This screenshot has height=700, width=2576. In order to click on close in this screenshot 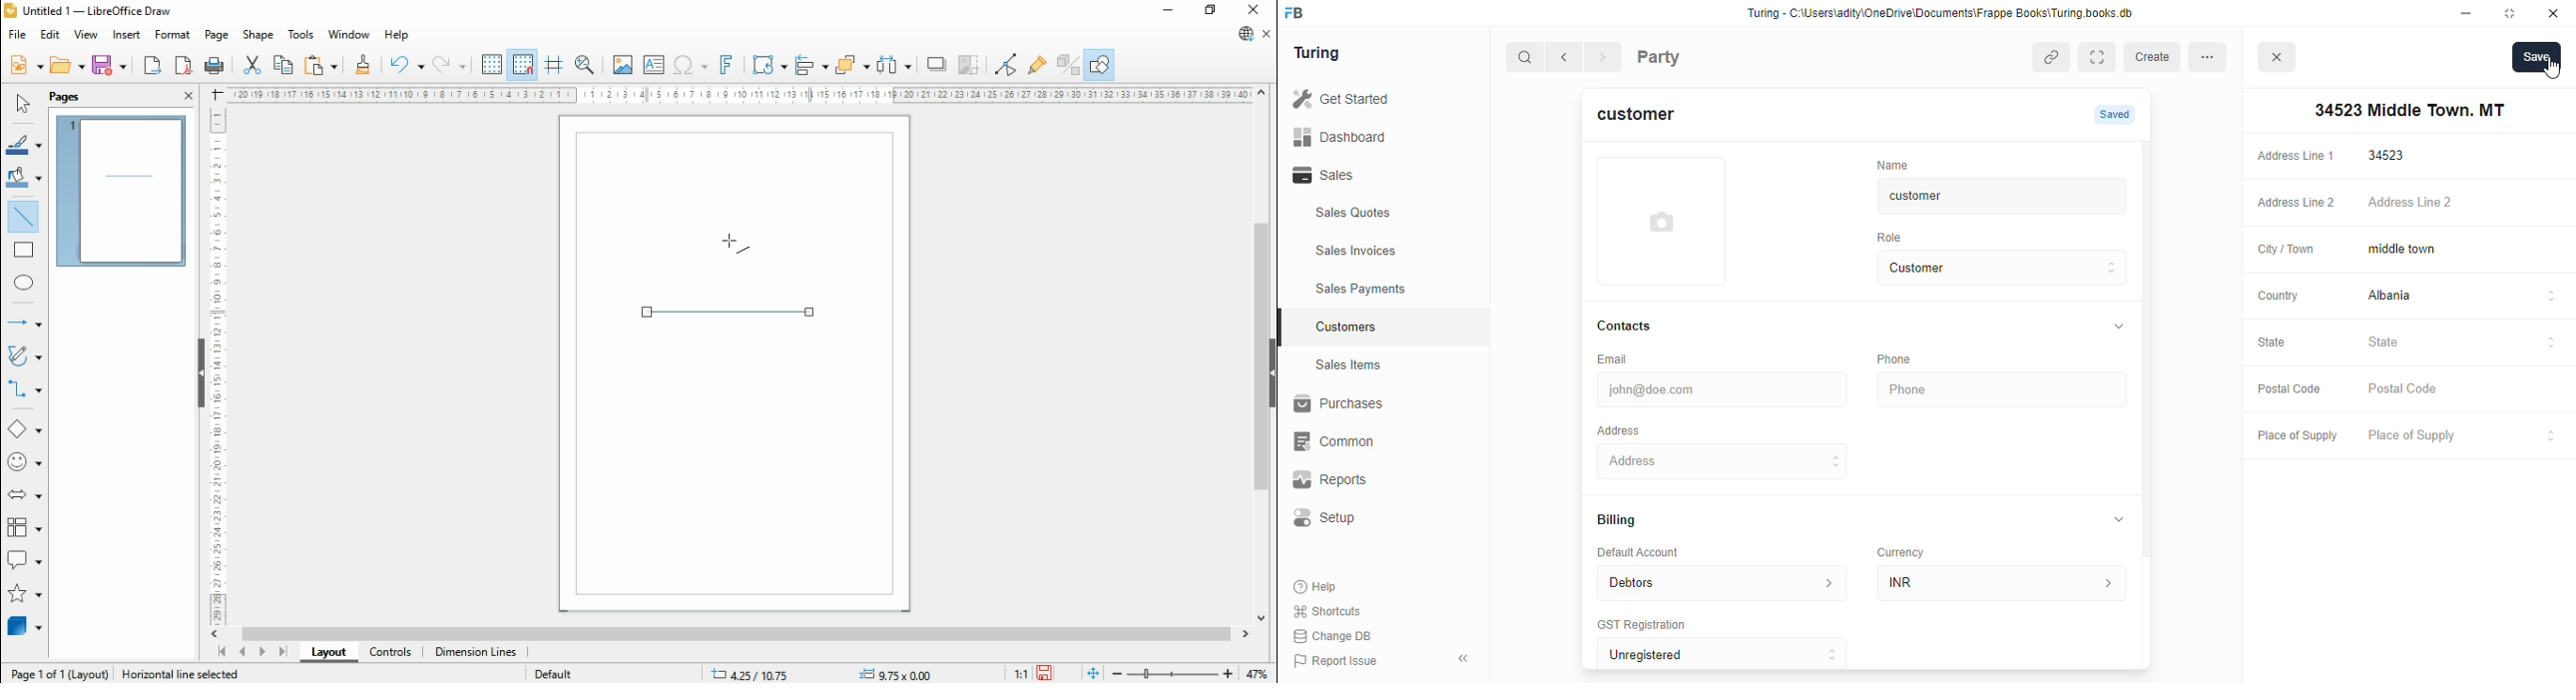, I will do `click(2556, 13)`.